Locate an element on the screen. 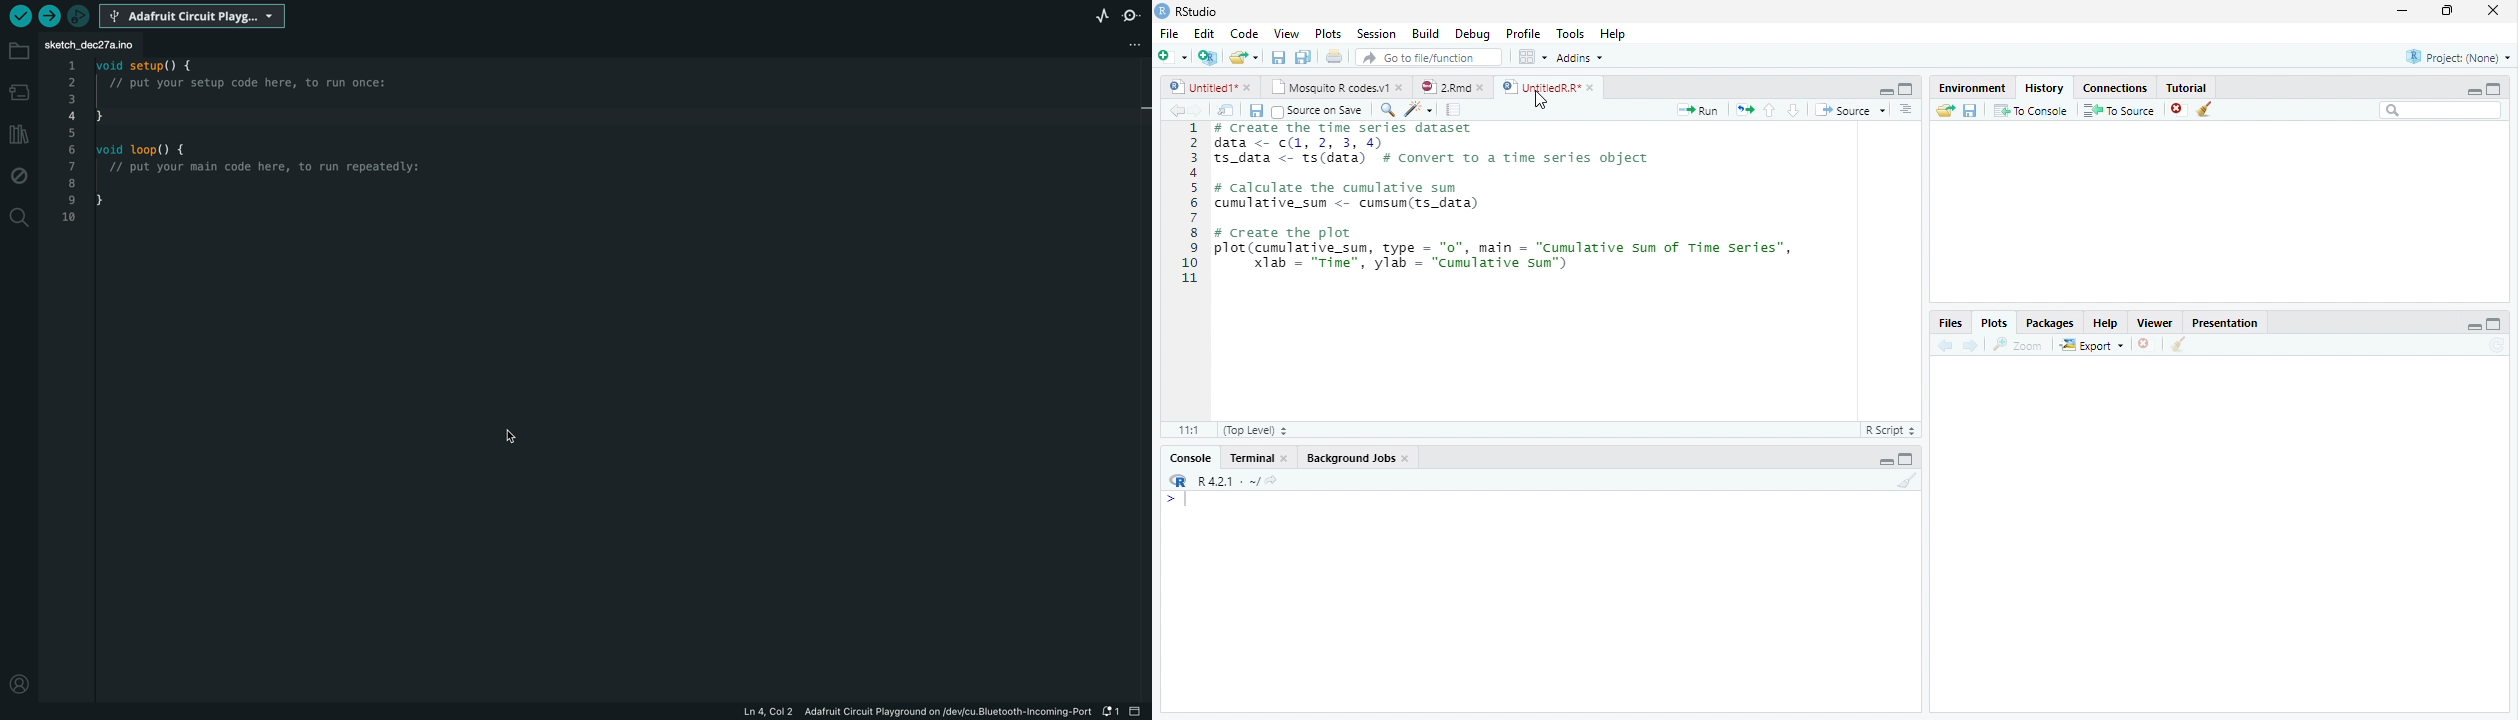  Tools is located at coordinates (1570, 35).